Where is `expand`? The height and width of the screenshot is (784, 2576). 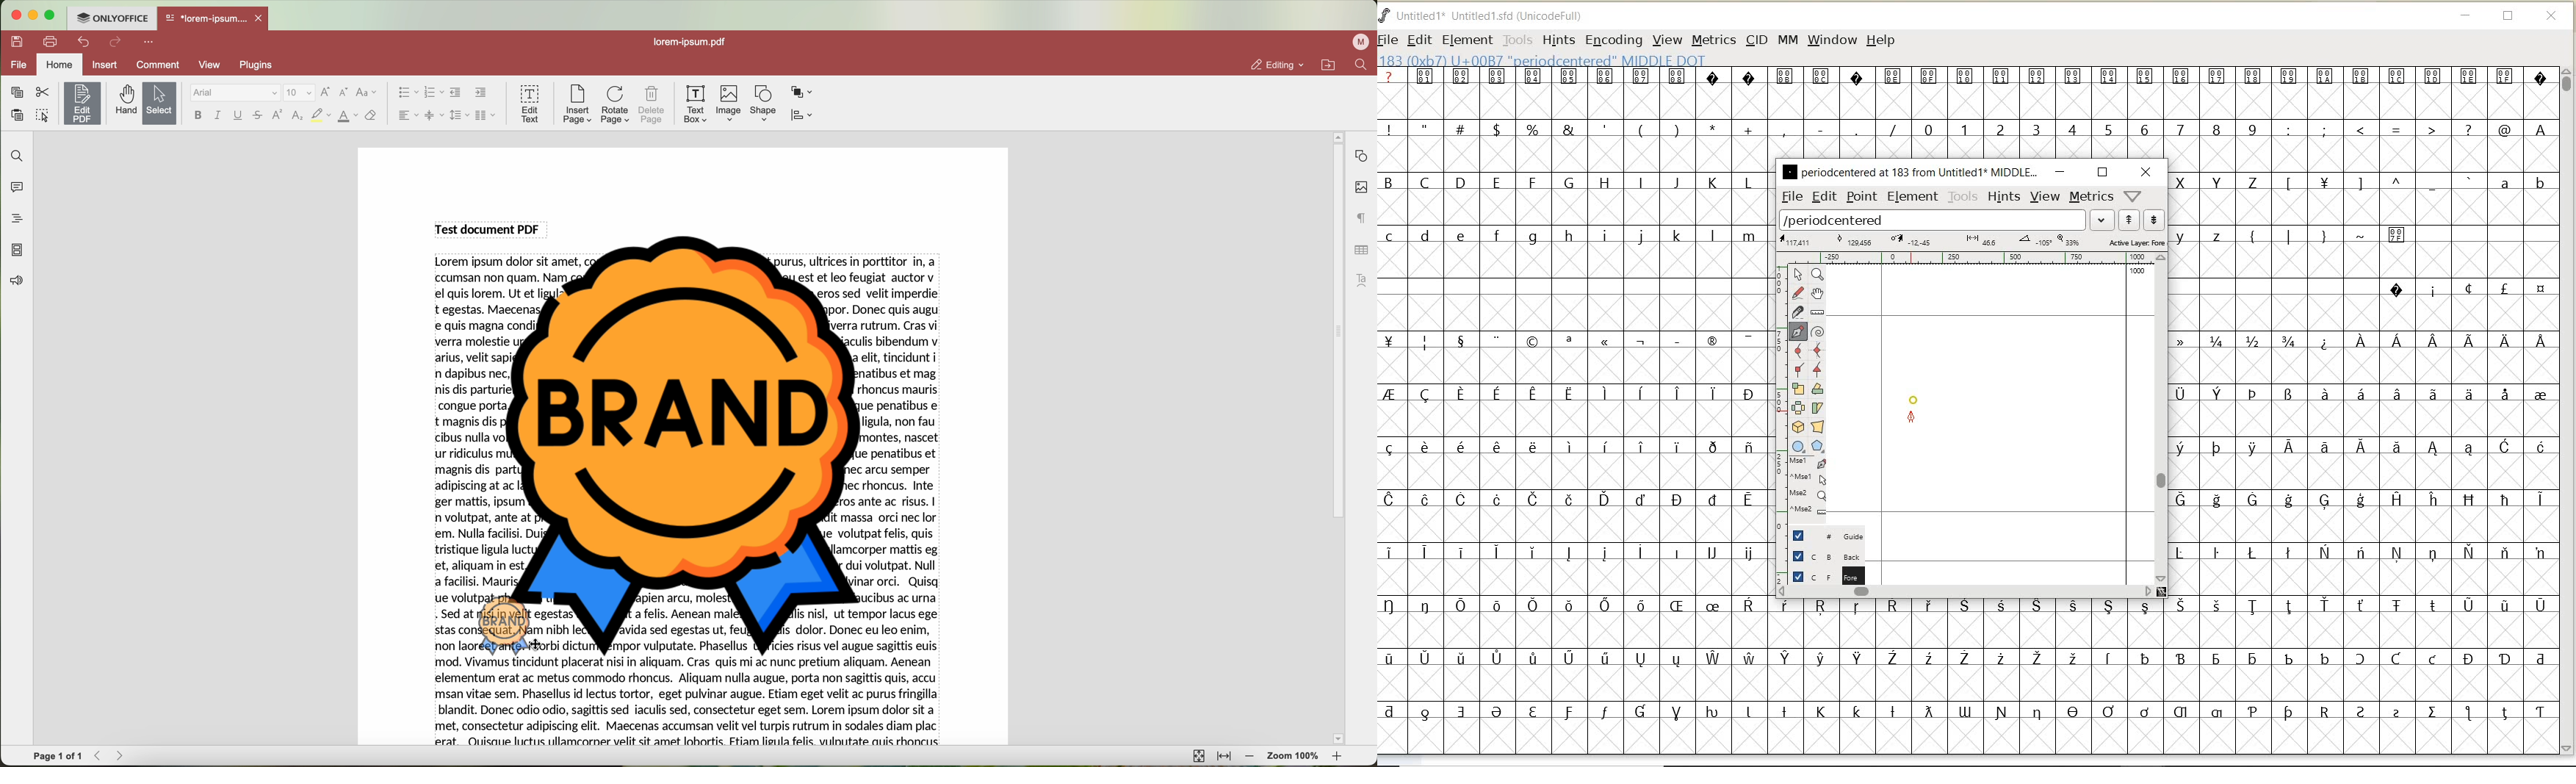
expand is located at coordinates (2102, 219).